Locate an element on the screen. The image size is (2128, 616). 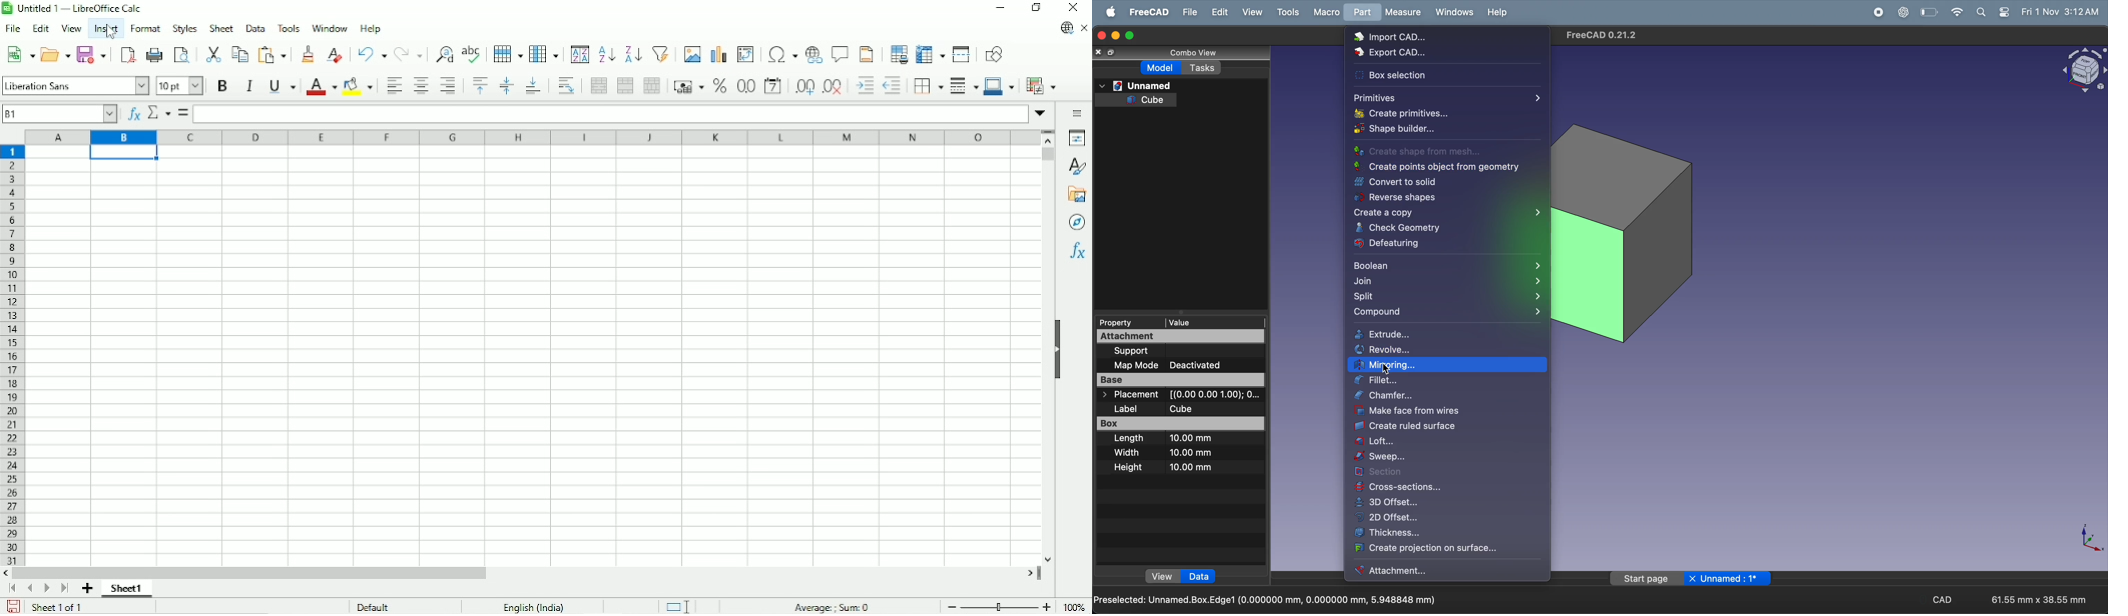
view  is located at coordinates (1161, 575).